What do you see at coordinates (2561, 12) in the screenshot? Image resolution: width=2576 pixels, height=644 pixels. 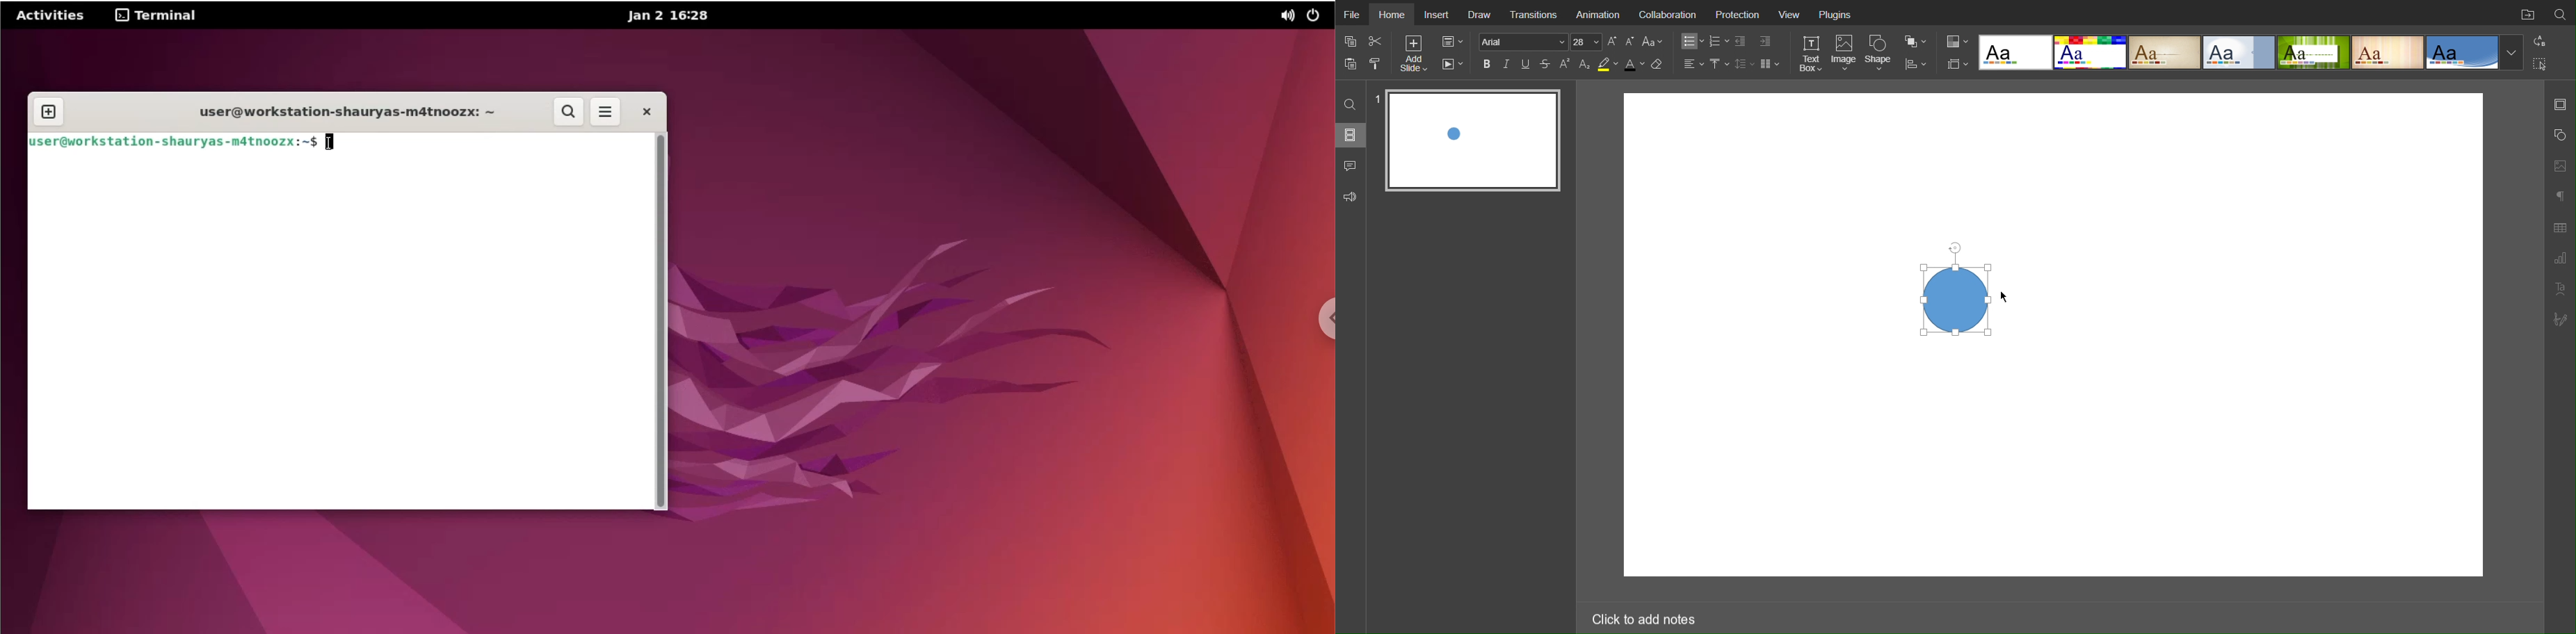 I see `Search` at bounding box center [2561, 12].